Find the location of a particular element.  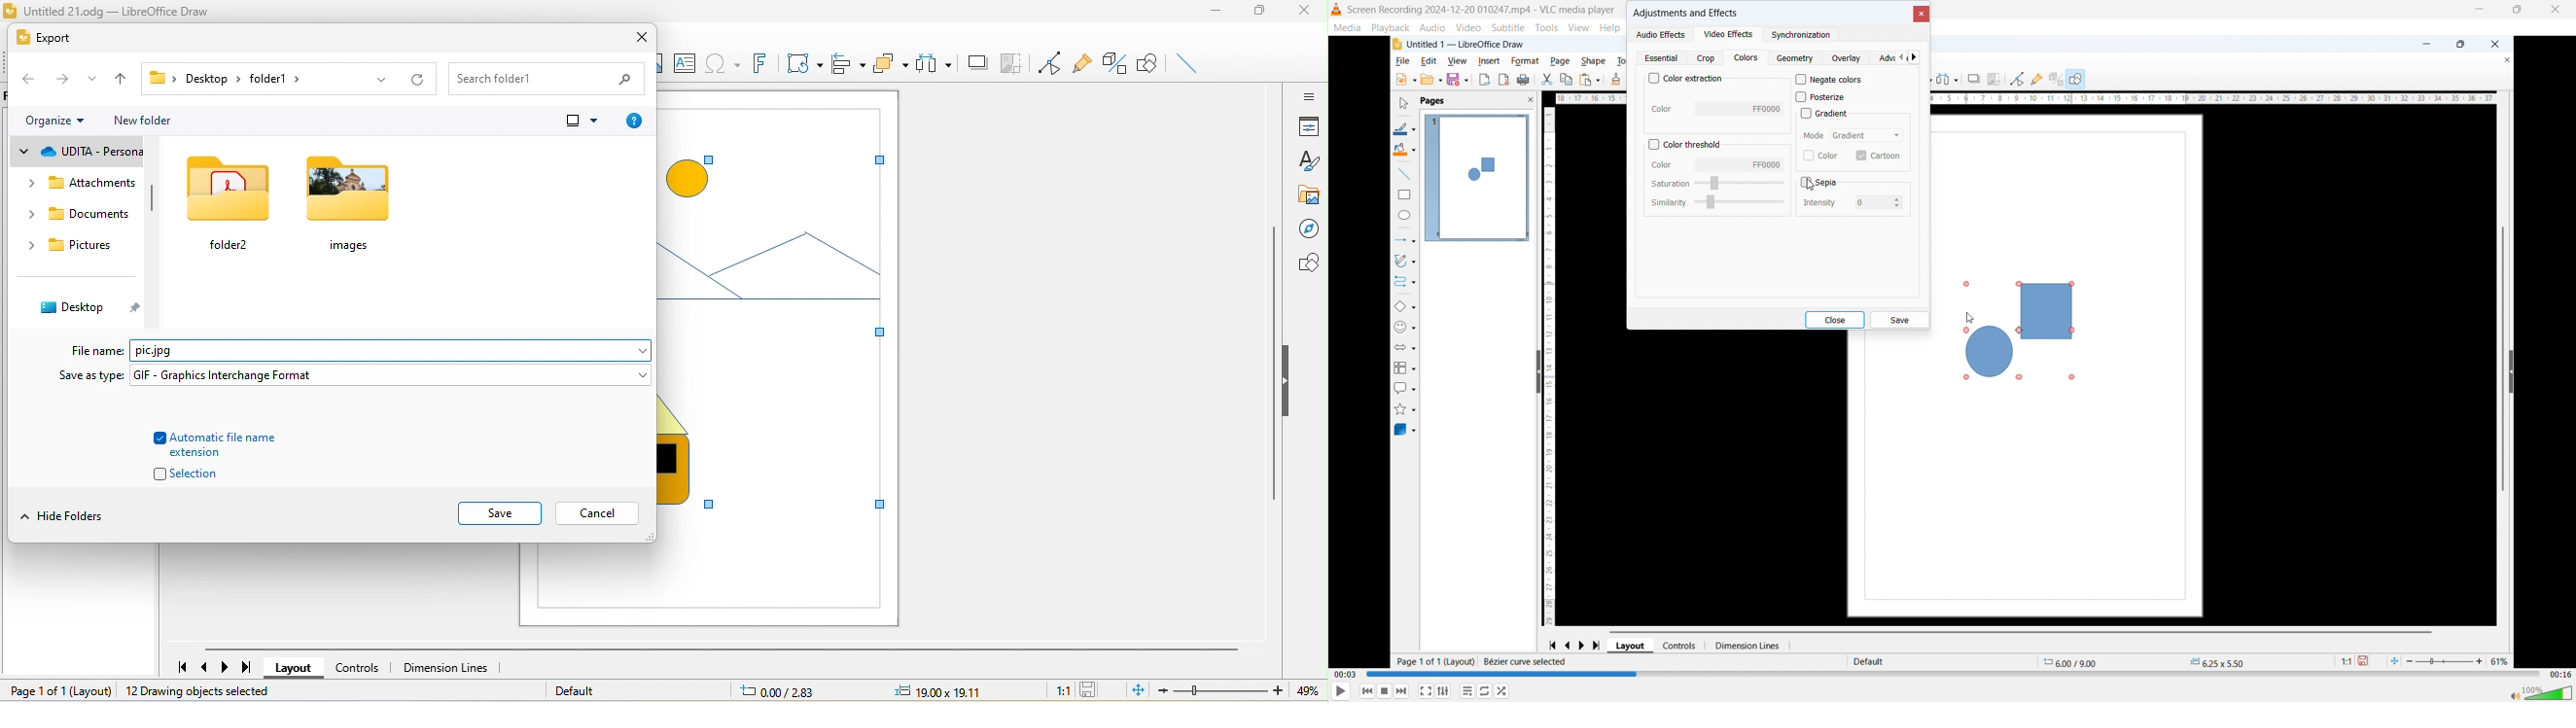

Untitled 21.odg — LibreOffice Draw is located at coordinates (115, 12).